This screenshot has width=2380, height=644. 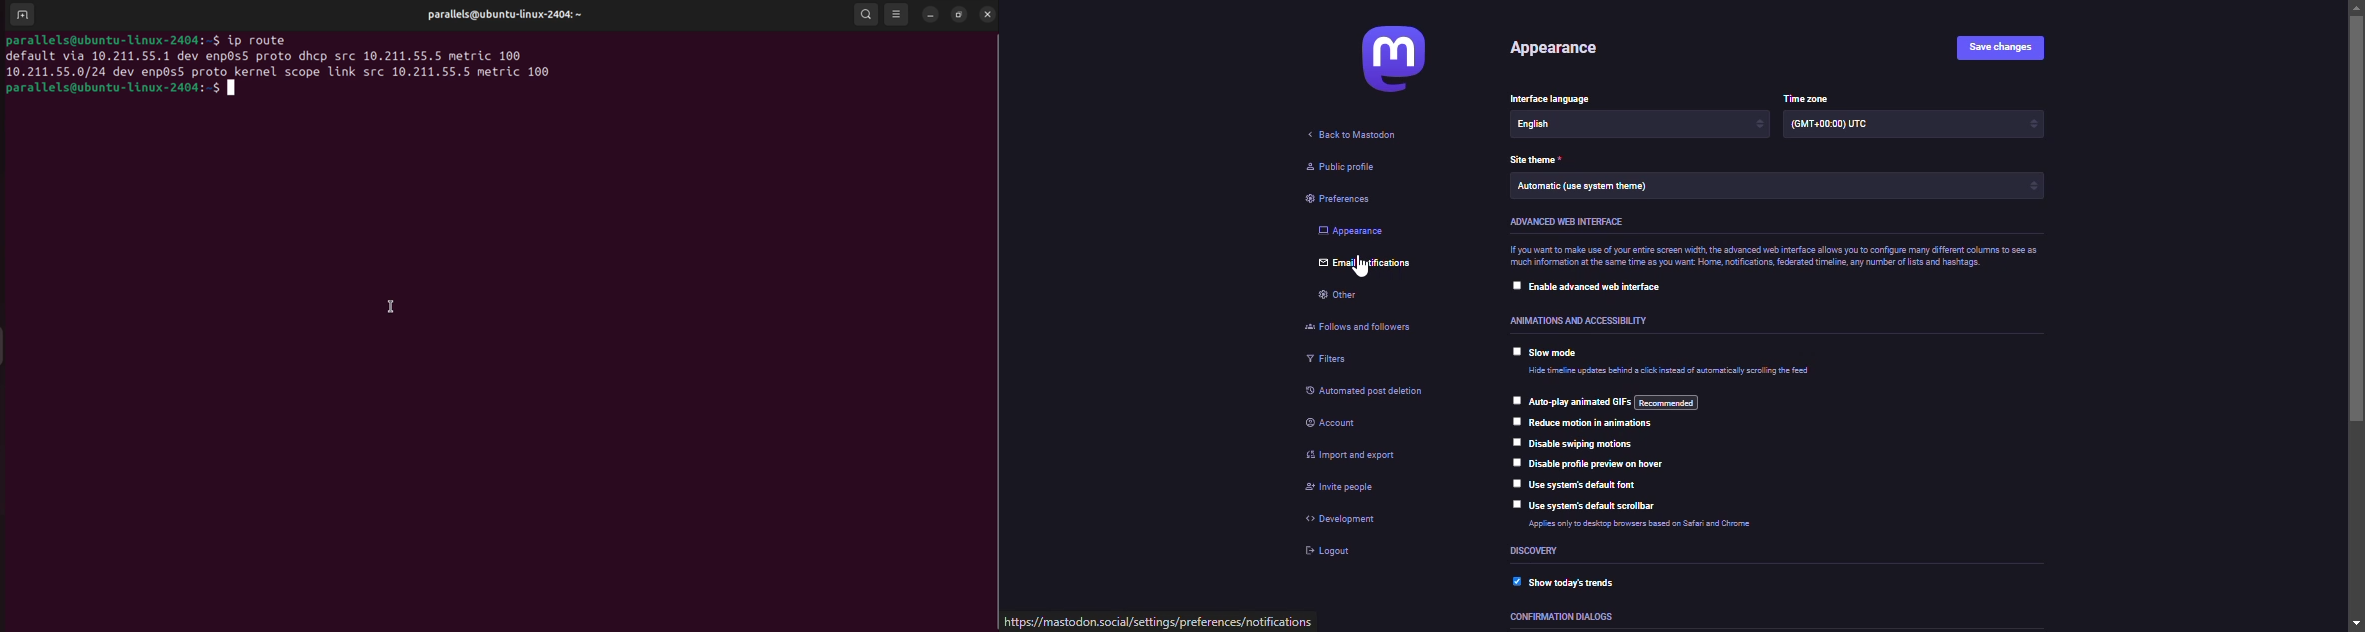 What do you see at coordinates (1555, 49) in the screenshot?
I see `appearance` at bounding box center [1555, 49].